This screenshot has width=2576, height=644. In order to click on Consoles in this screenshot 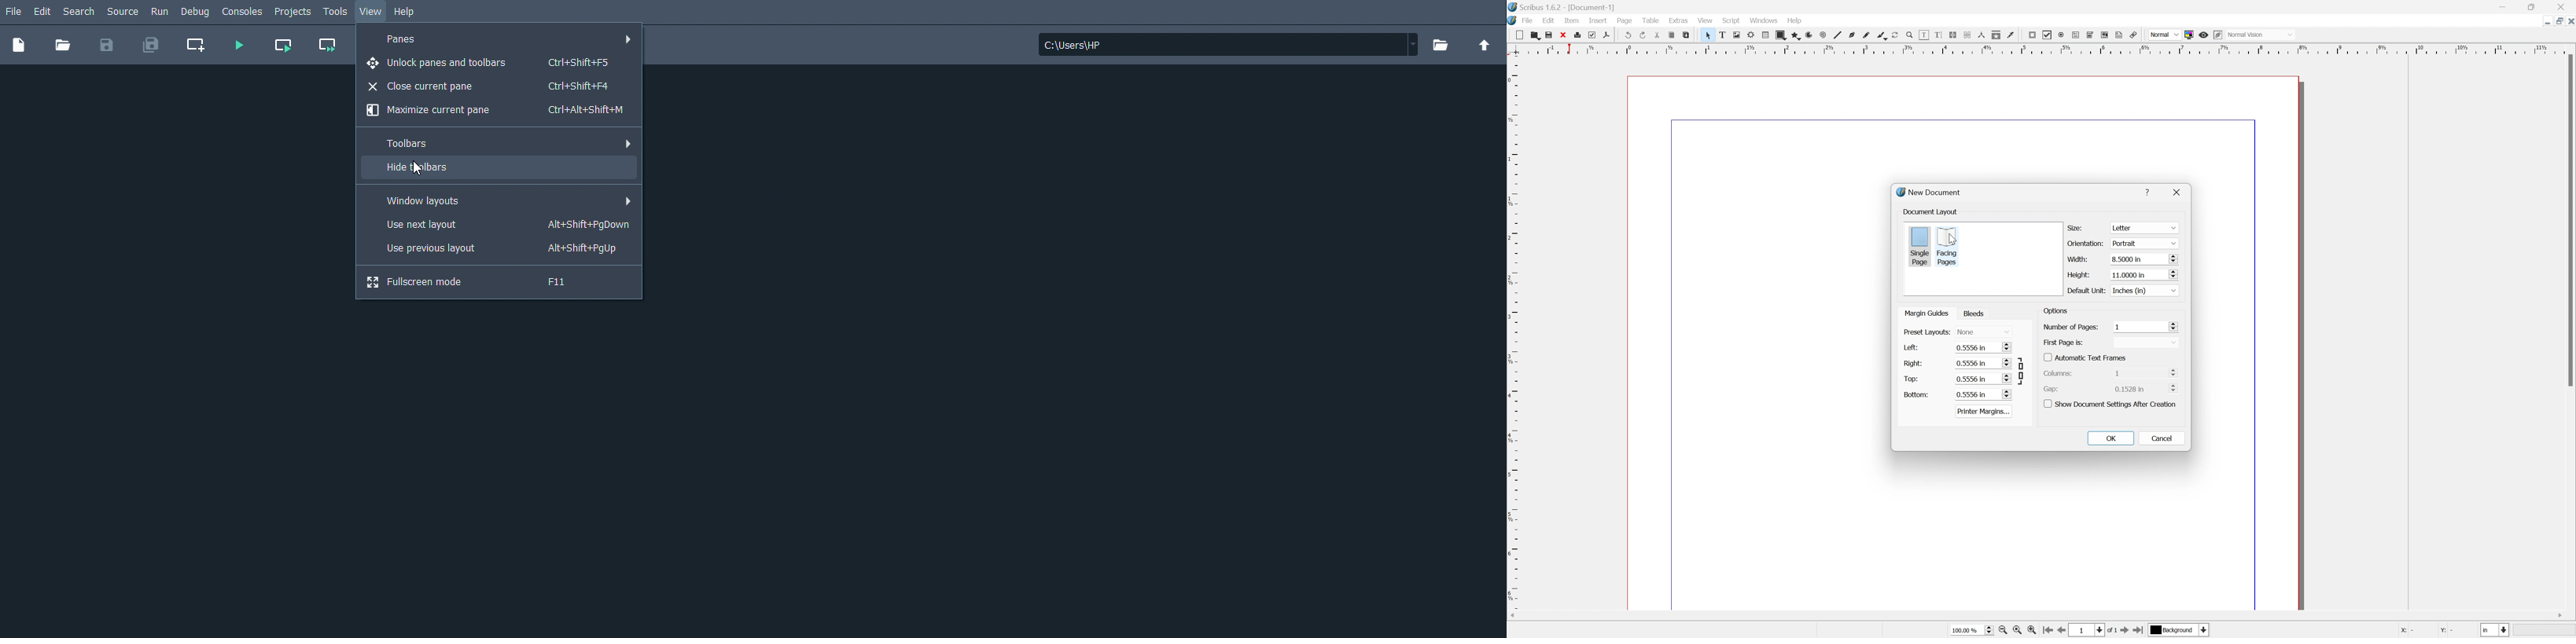, I will do `click(244, 13)`.